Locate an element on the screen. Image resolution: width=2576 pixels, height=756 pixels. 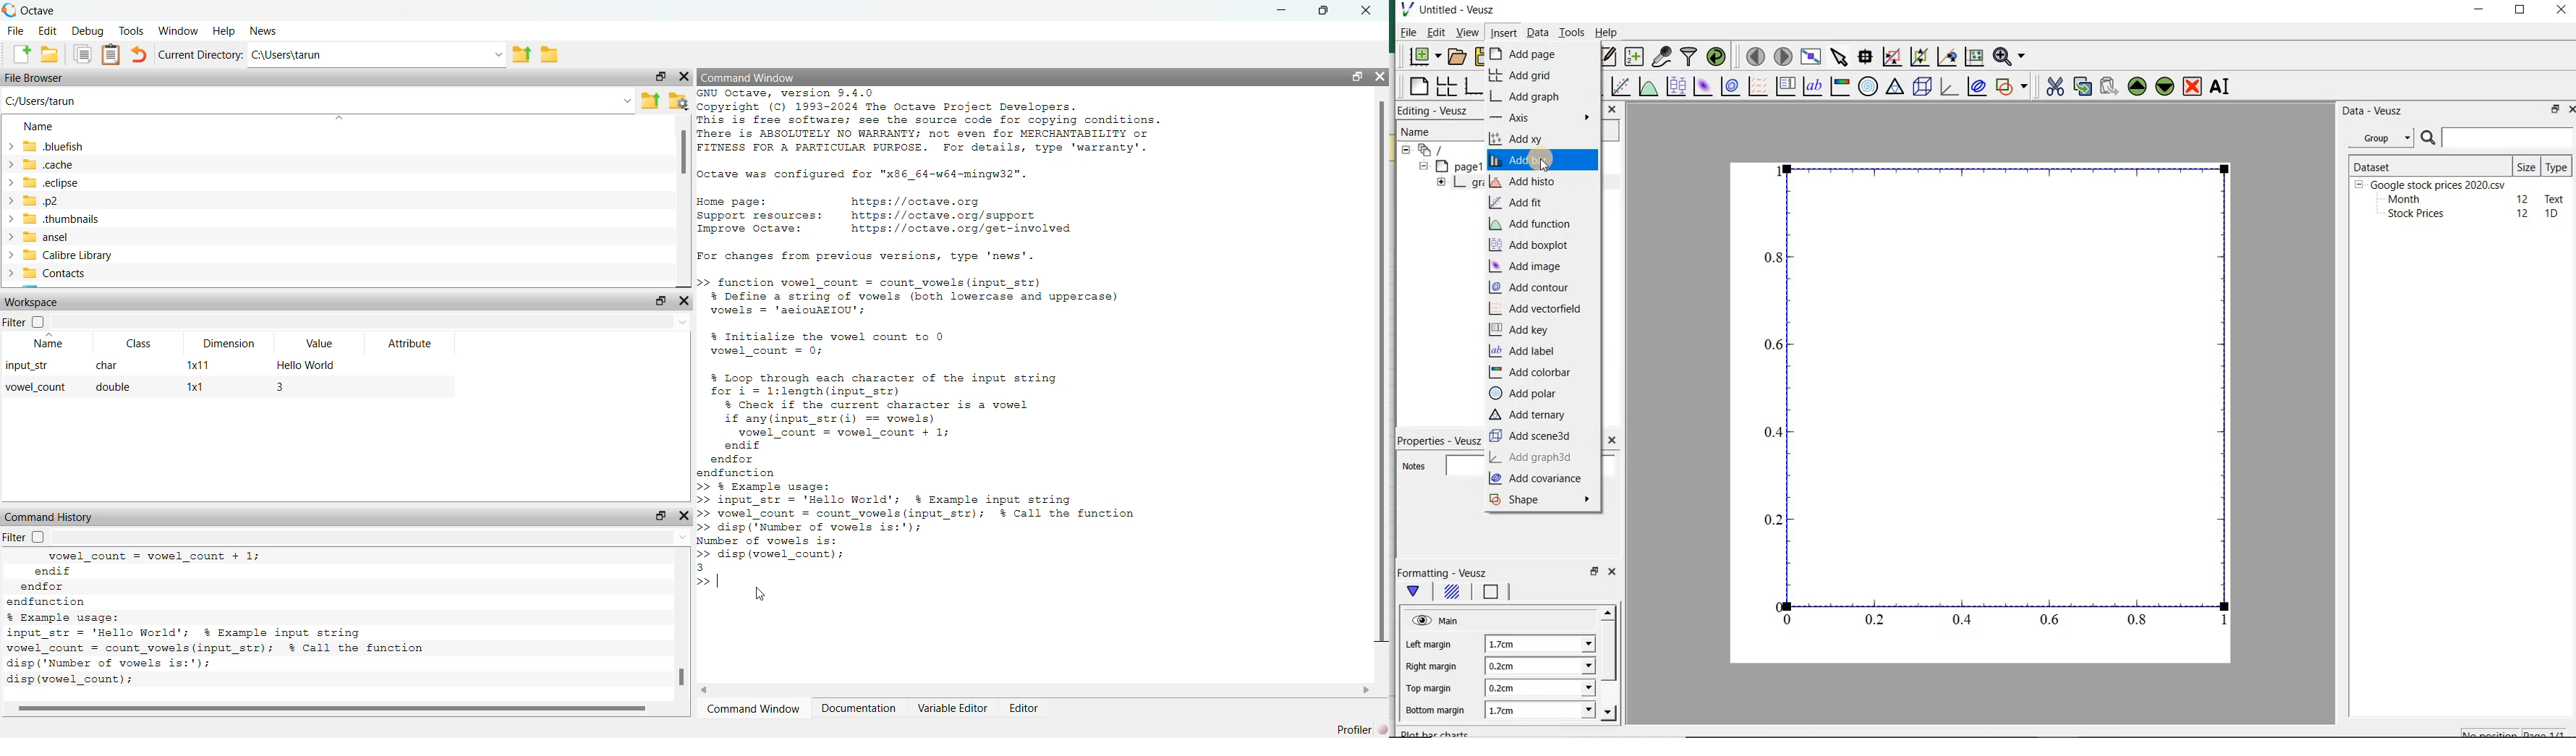
expand/collapse is located at coordinates (9, 219).